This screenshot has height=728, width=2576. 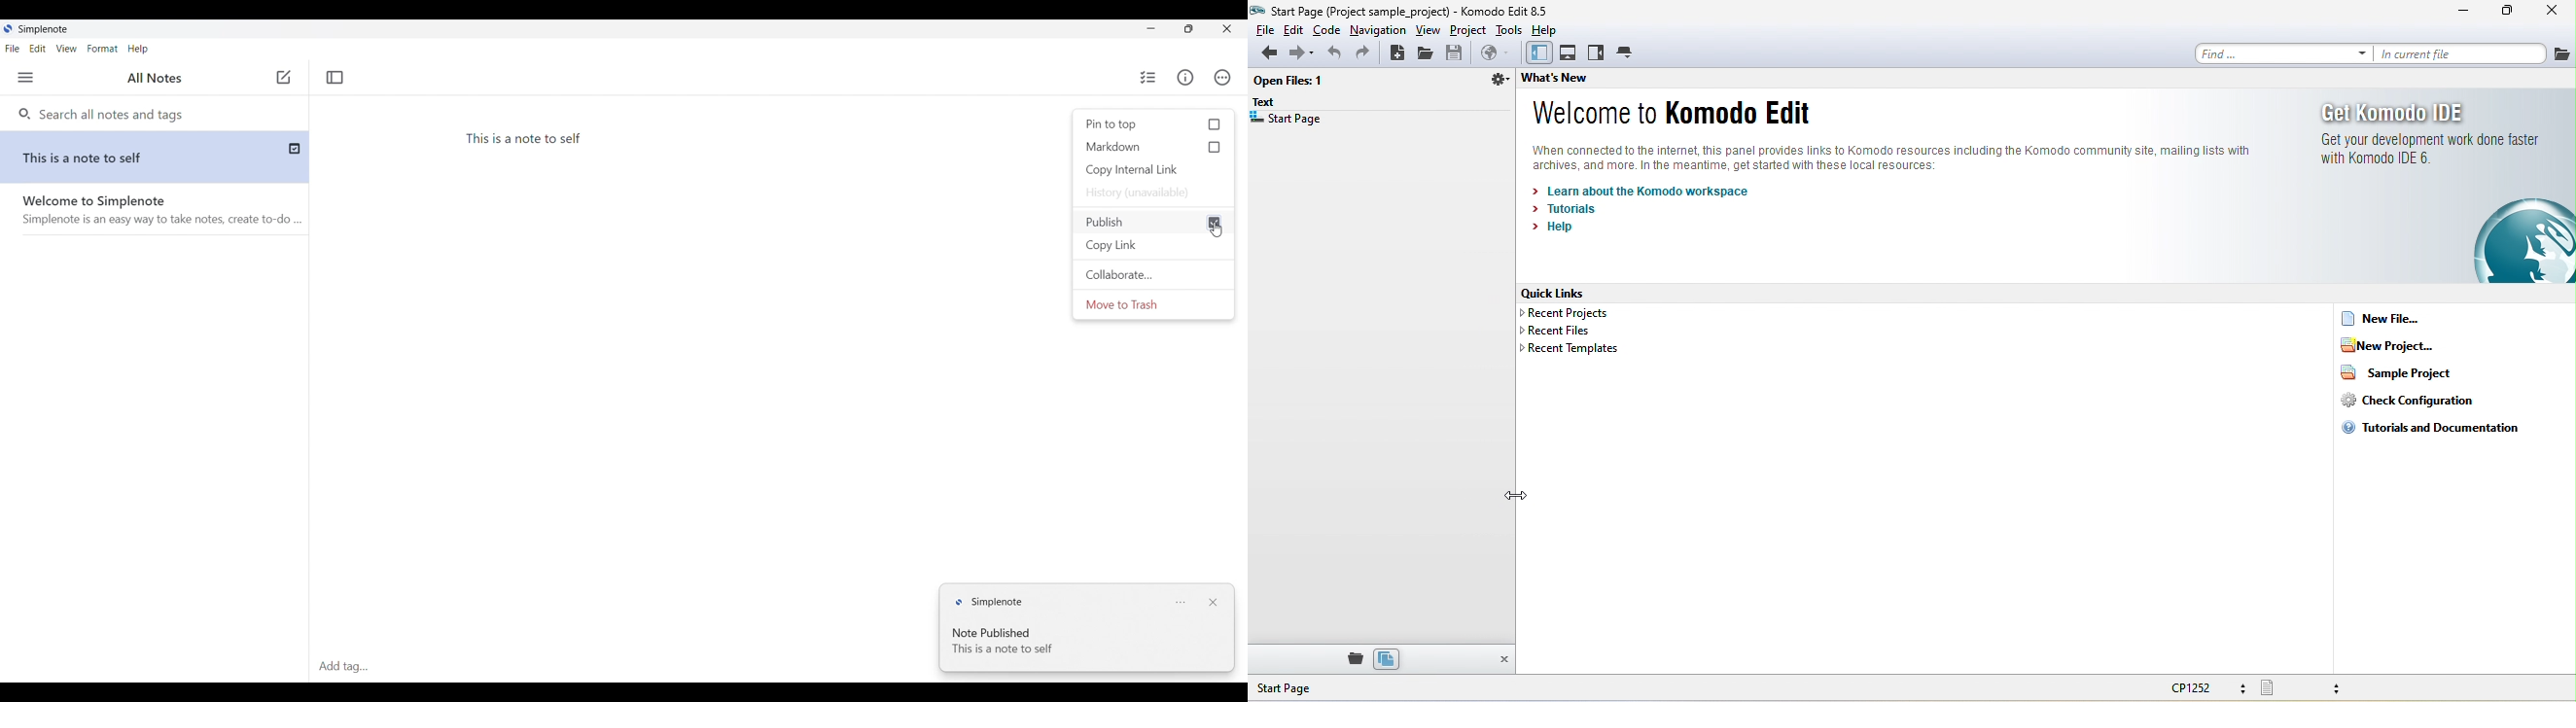 What do you see at coordinates (1597, 53) in the screenshot?
I see `right pane` at bounding box center [1597, 53].